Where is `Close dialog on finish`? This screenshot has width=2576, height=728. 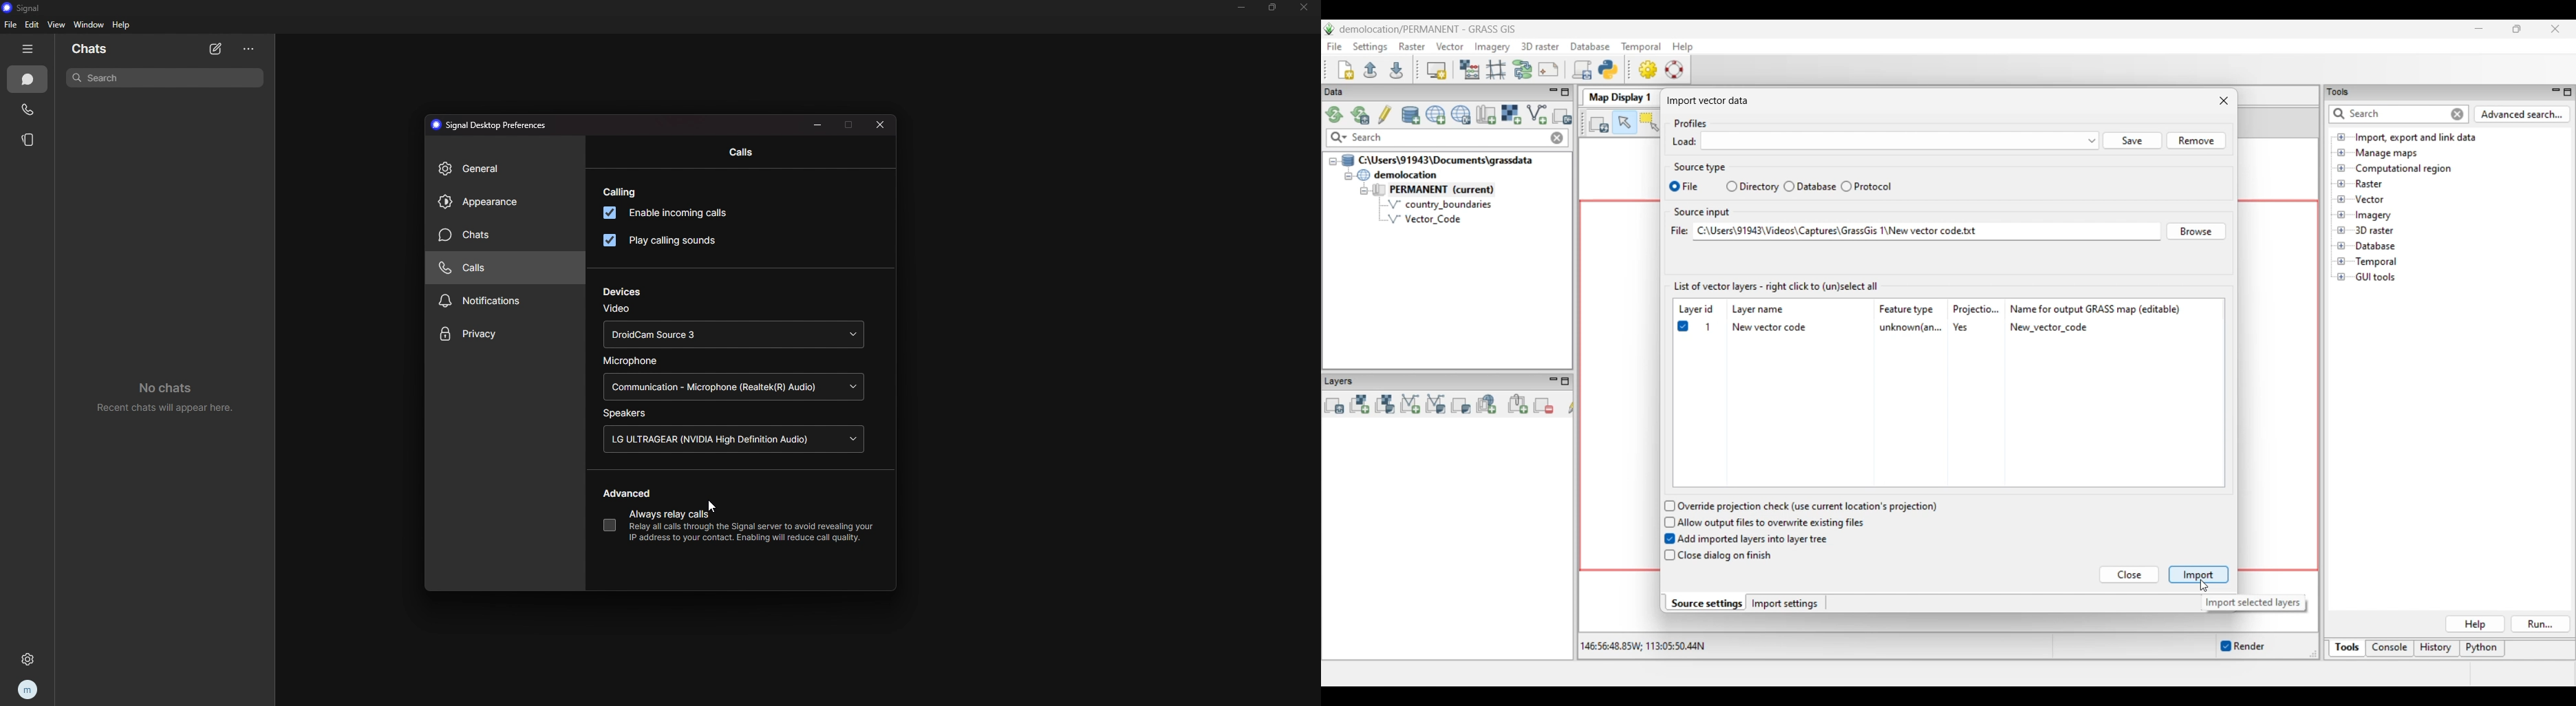 Close dialog on finish is located at coordinates (1718, 556).